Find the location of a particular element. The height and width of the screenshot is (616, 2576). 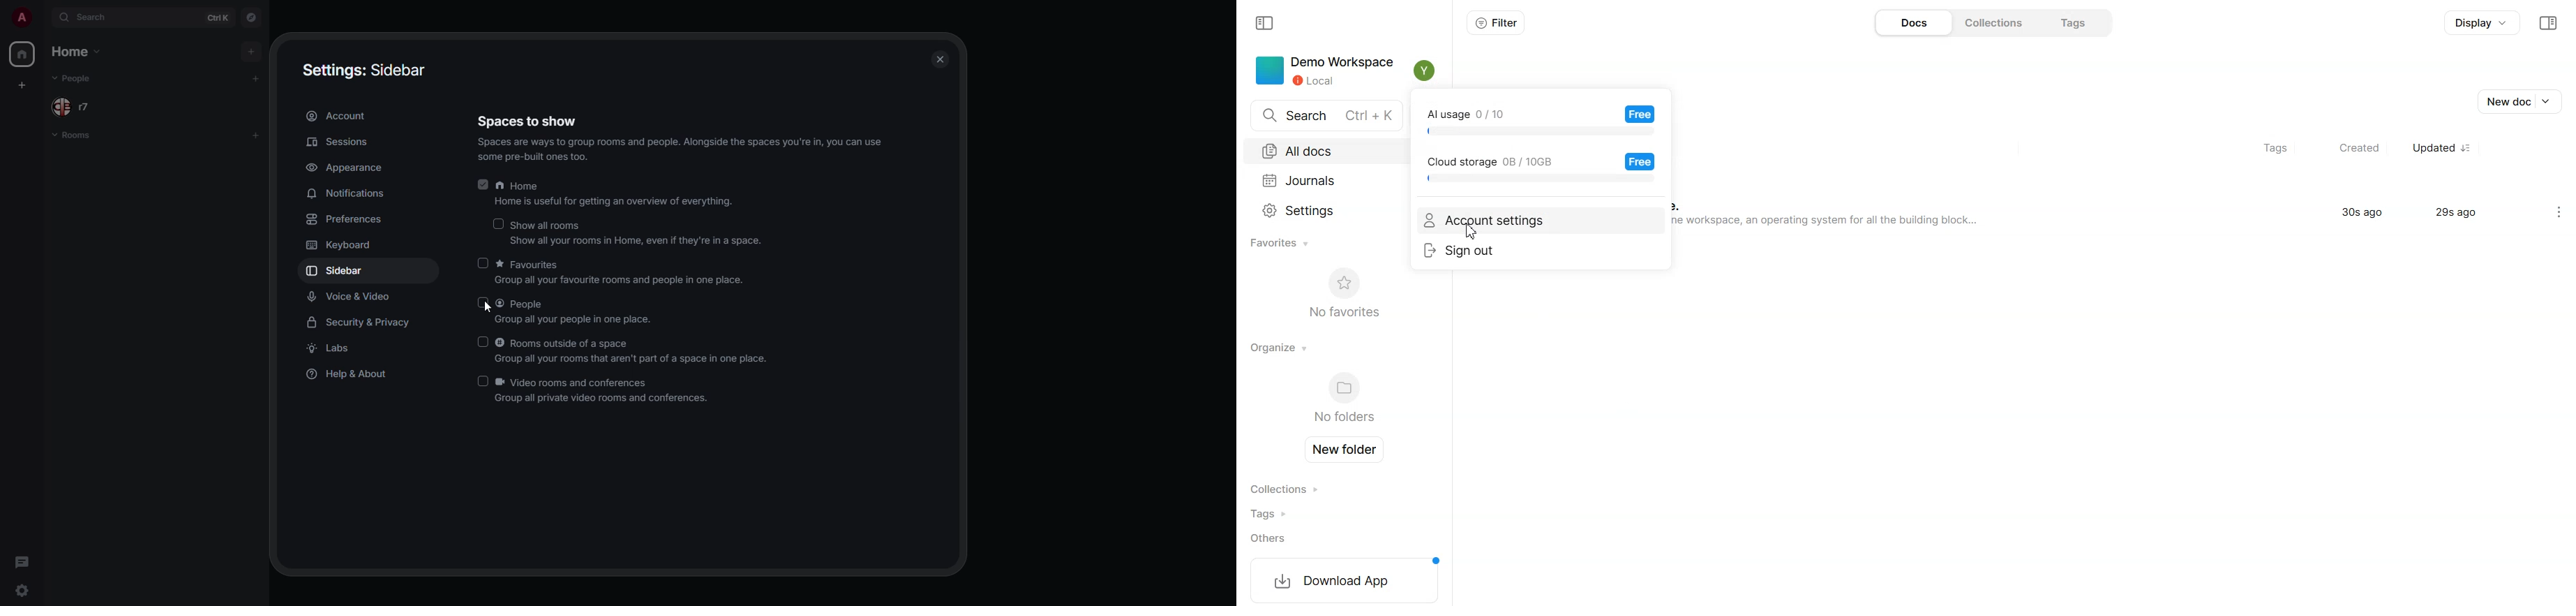

29s ago is located at coordinates (2462, 216).